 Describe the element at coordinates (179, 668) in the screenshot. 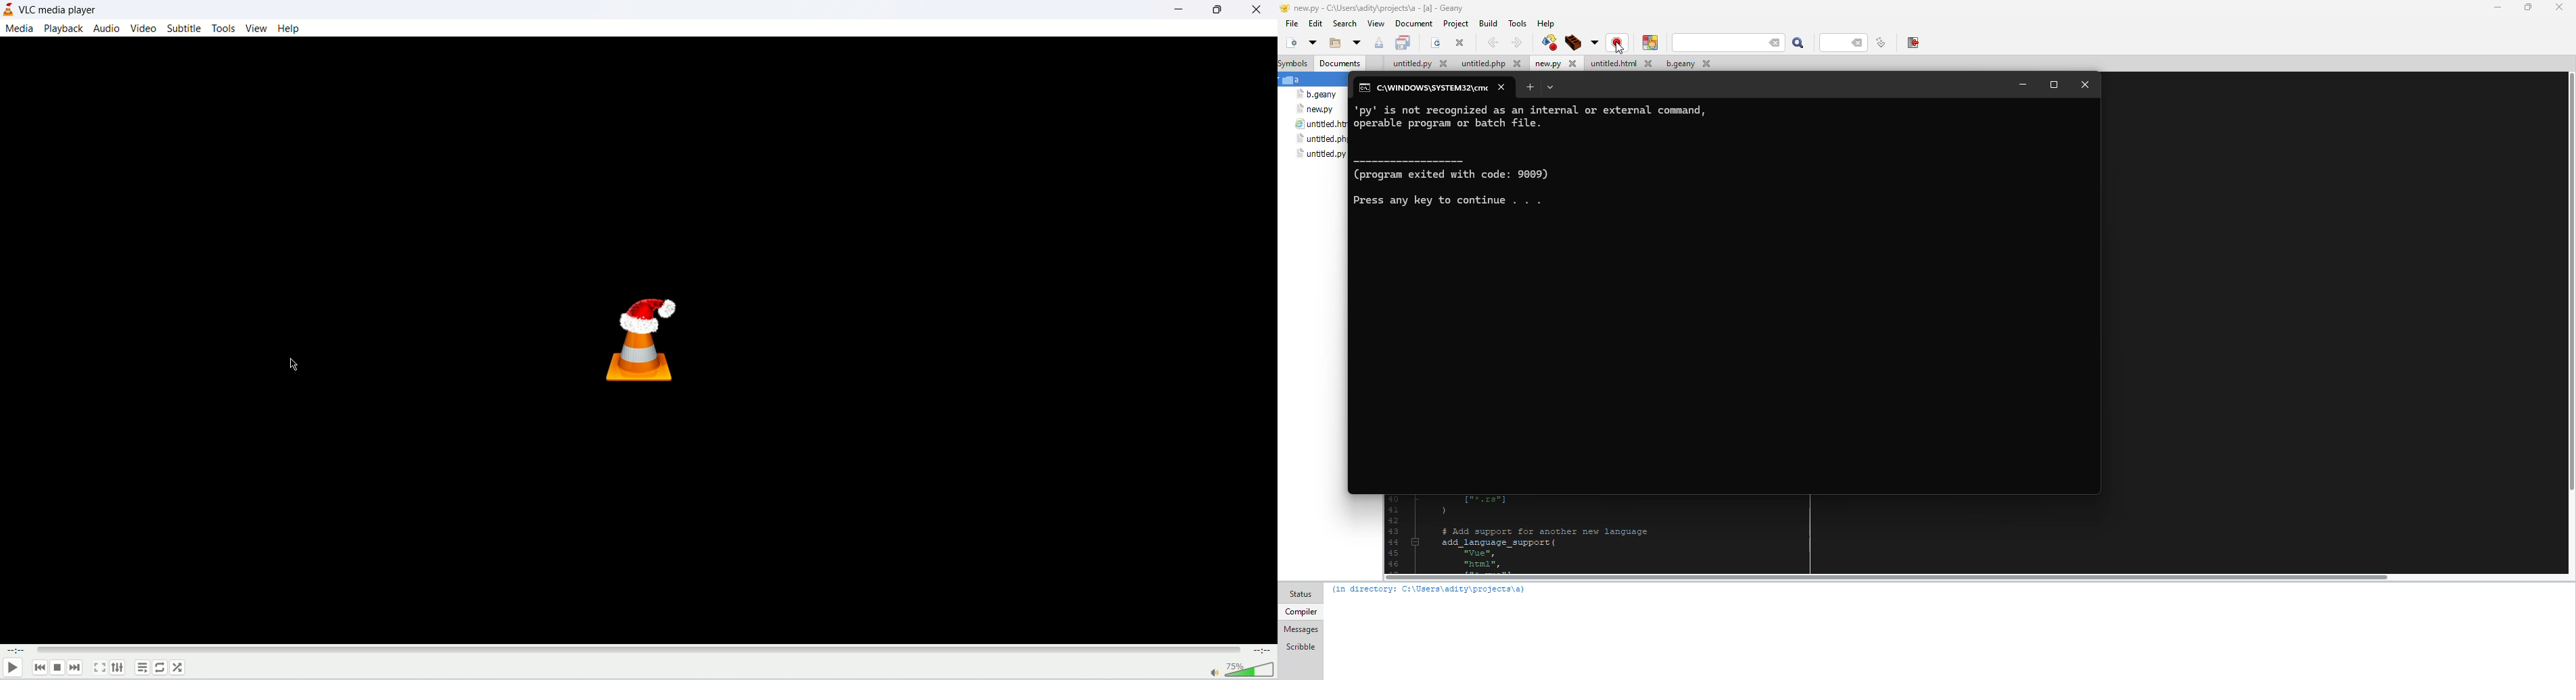

I see `random` at that location.